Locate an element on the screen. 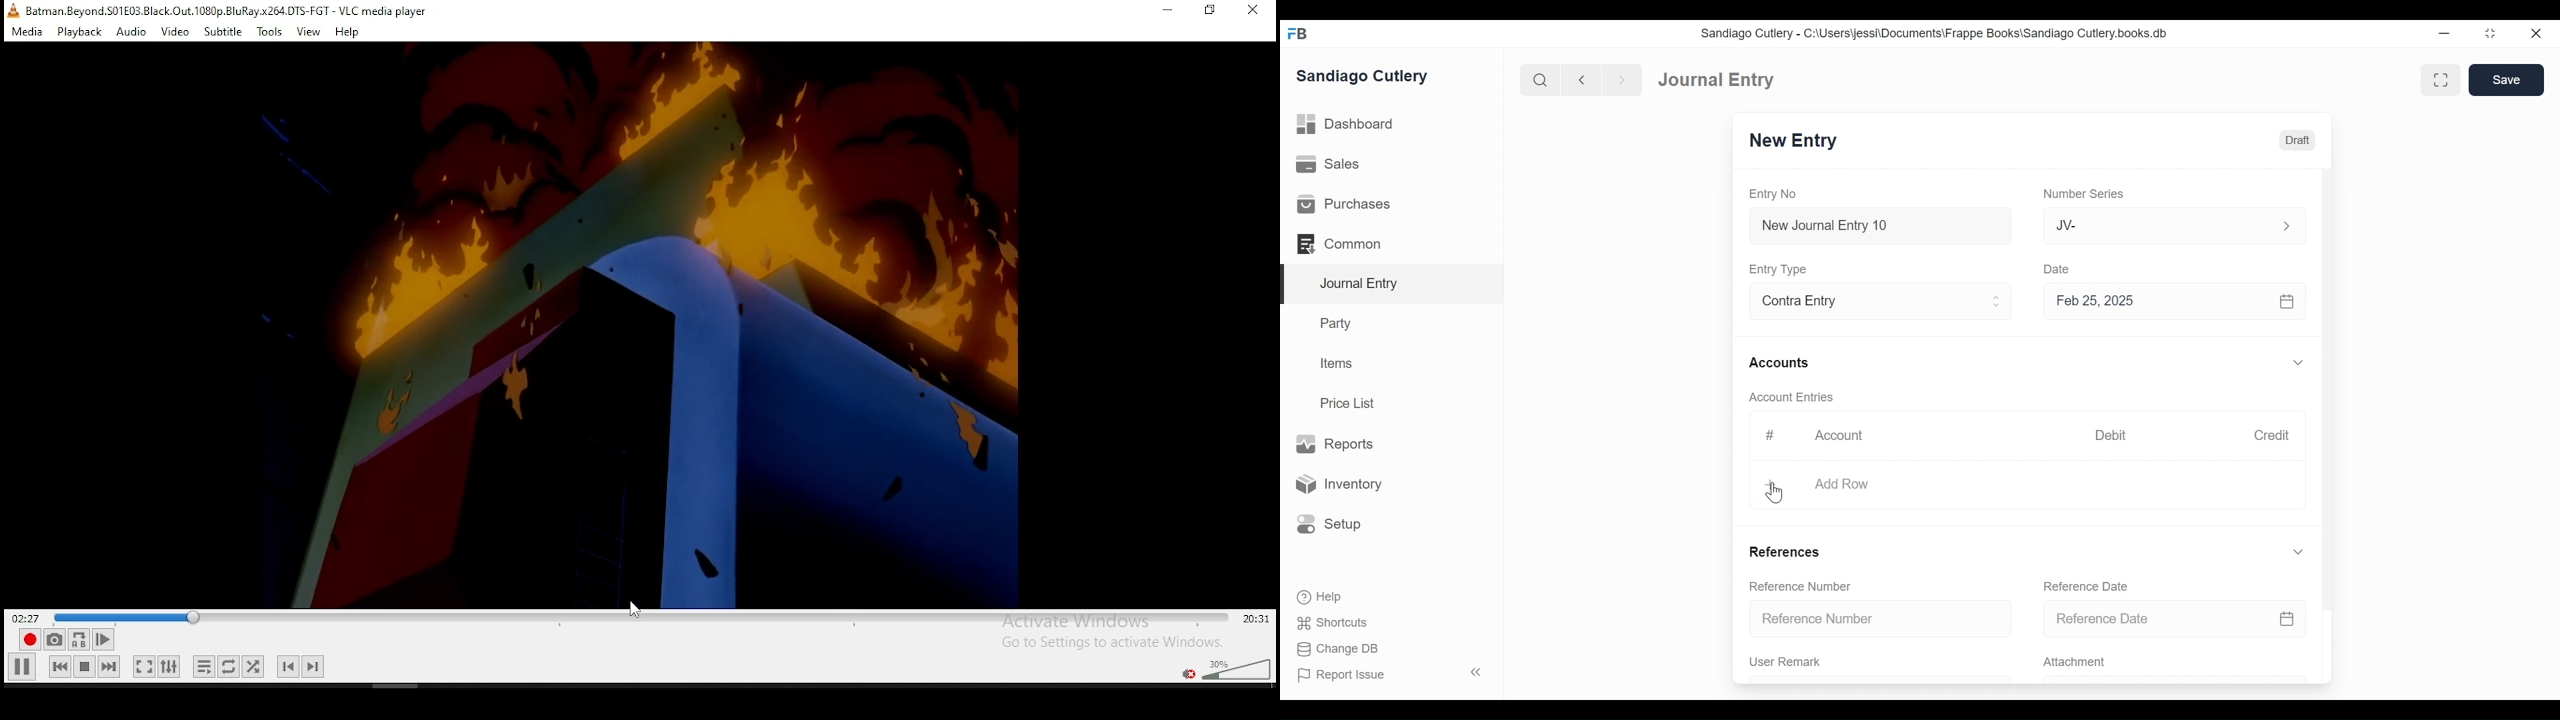  Sandiago Cutlery - C:\Users\jessi\Documents\Frappe Books\Sandiago Cutlery.books.db is located at coordinates (1937, 35).